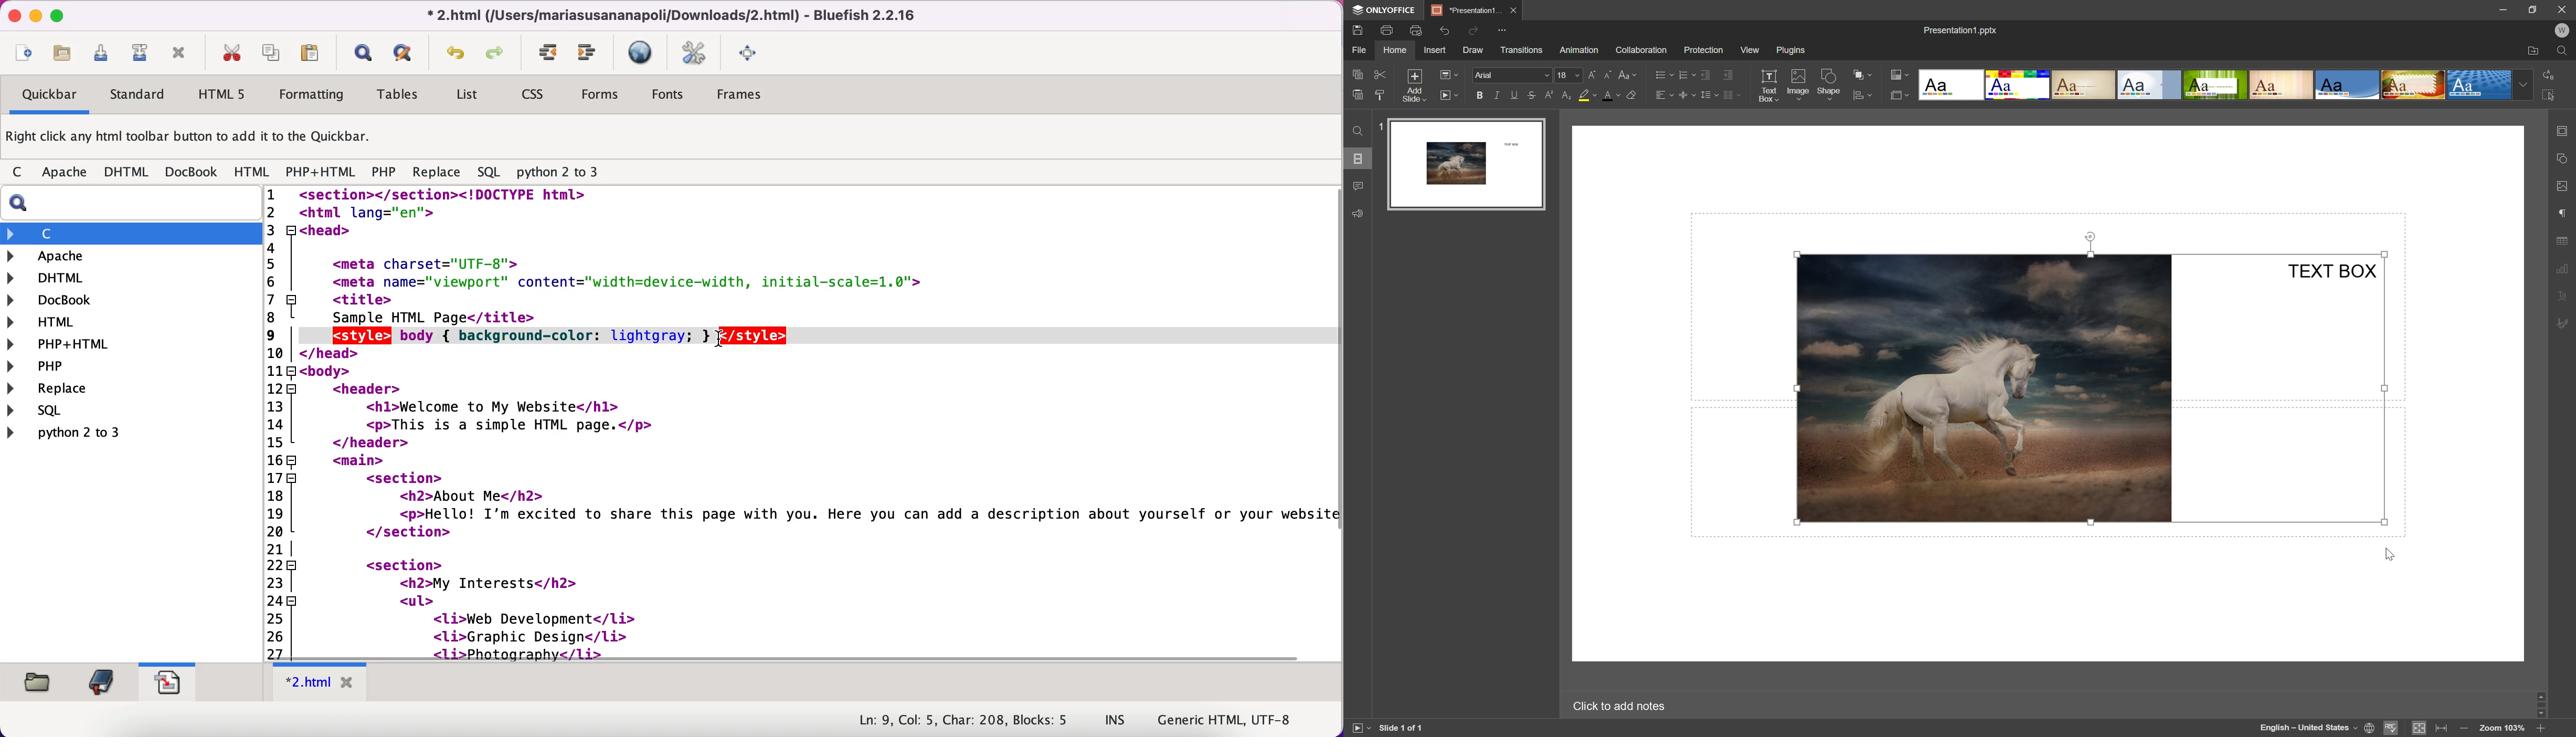 This screenshot has width=2576, height=756. I want to click on fit to width, so click(2443, 728).